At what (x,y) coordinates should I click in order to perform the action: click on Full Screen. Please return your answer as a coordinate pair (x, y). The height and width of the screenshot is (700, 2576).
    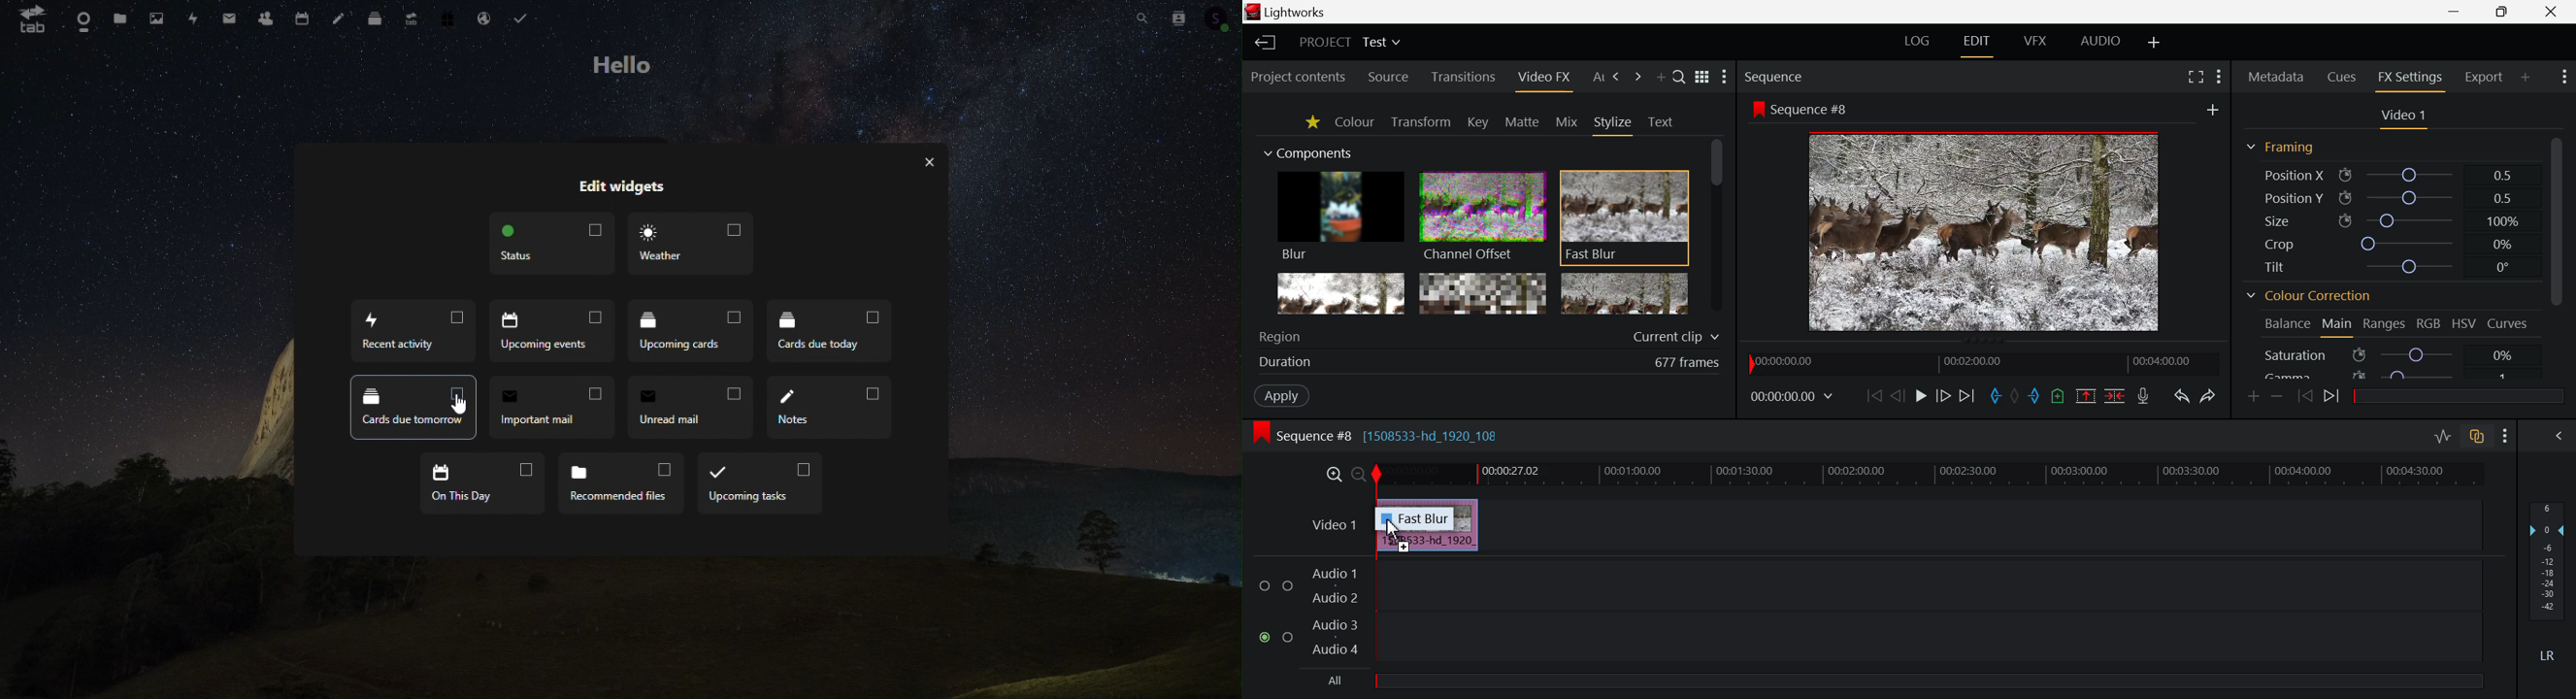
    Looking at the image, I should click on (2195, 79).